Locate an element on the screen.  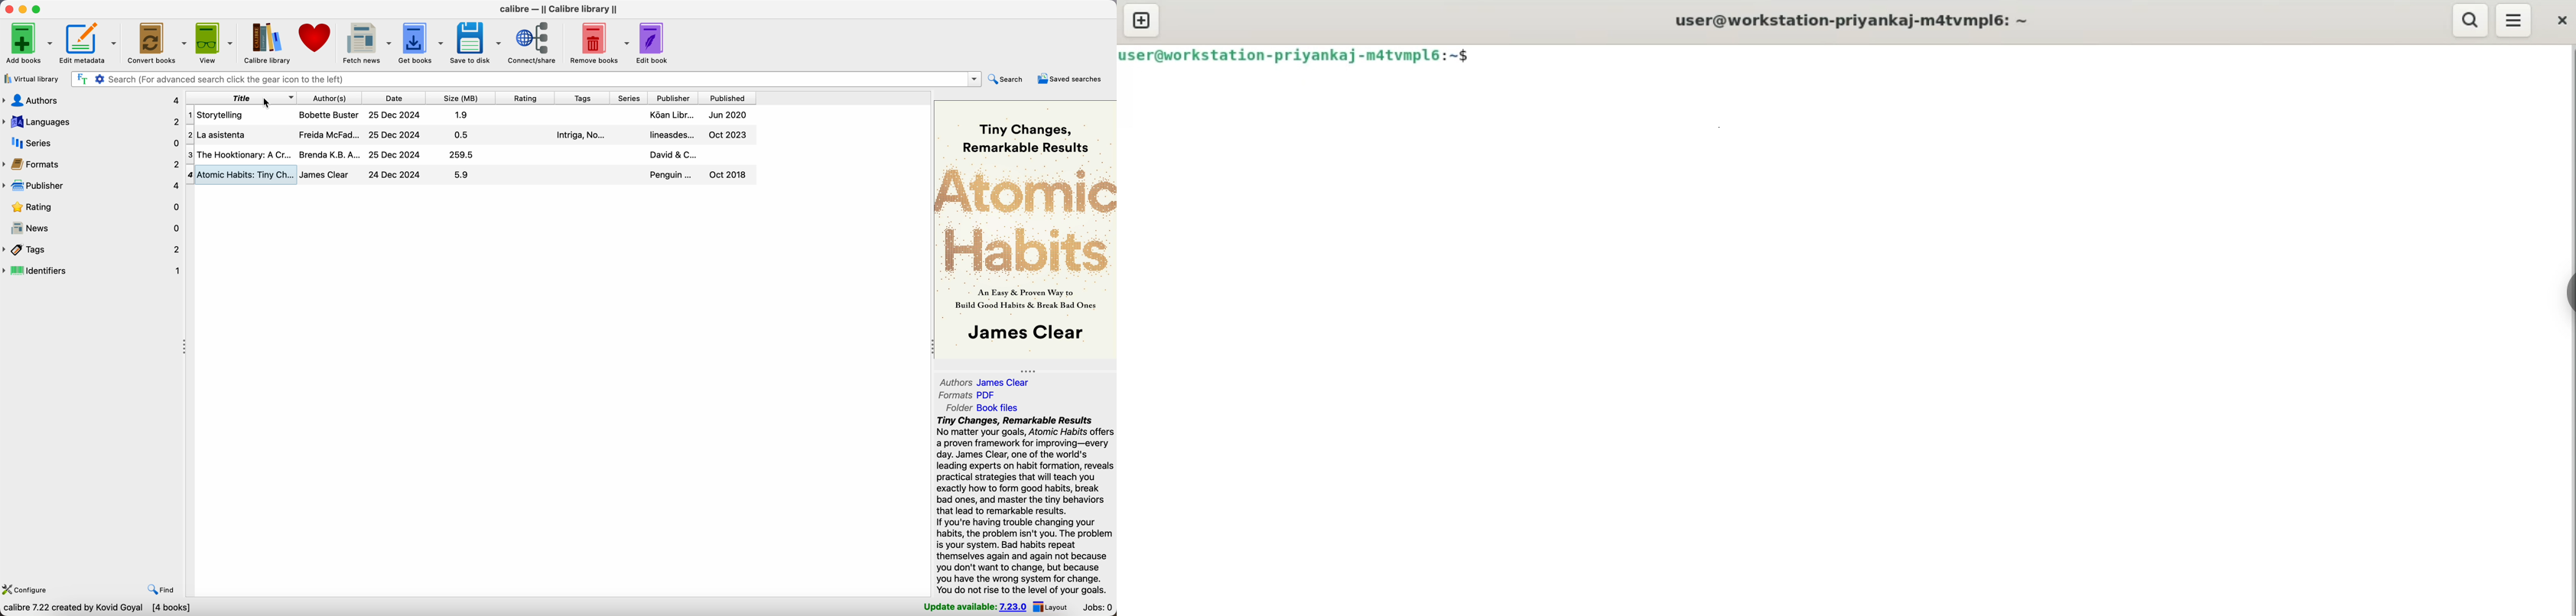
259.5 is located at coordinates (461, 155).